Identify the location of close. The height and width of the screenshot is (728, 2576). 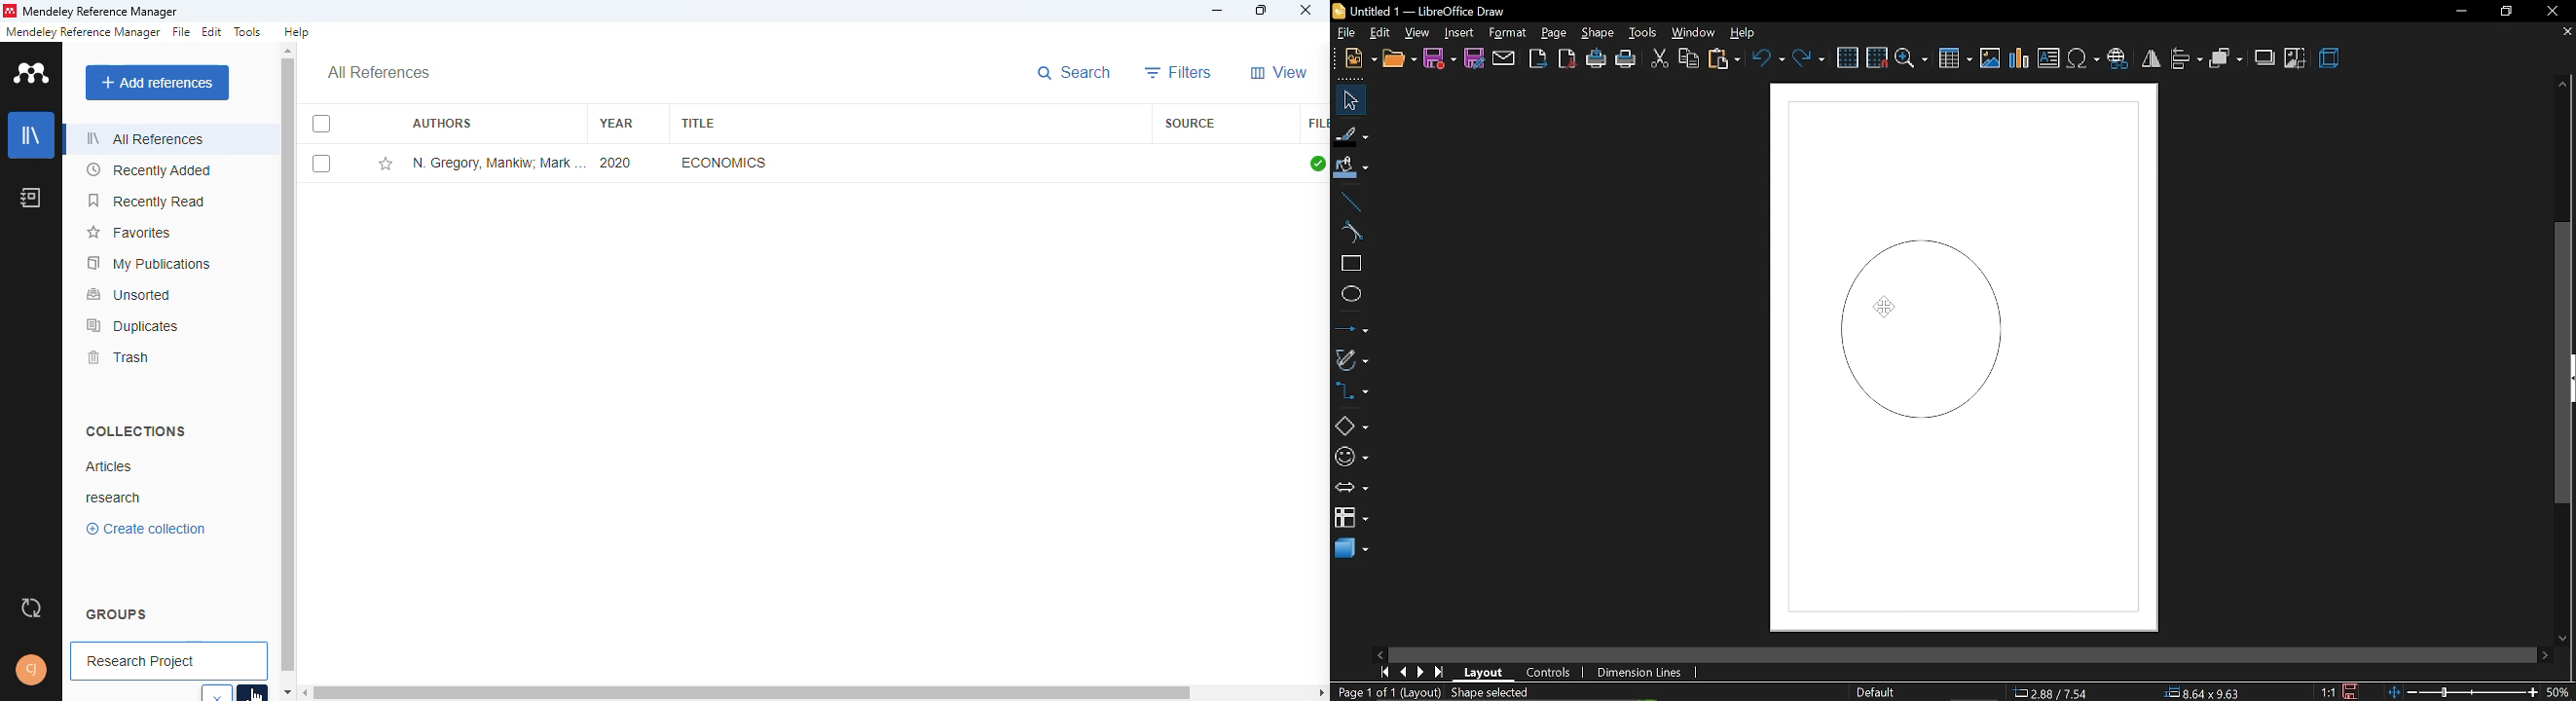
(1307, 11).